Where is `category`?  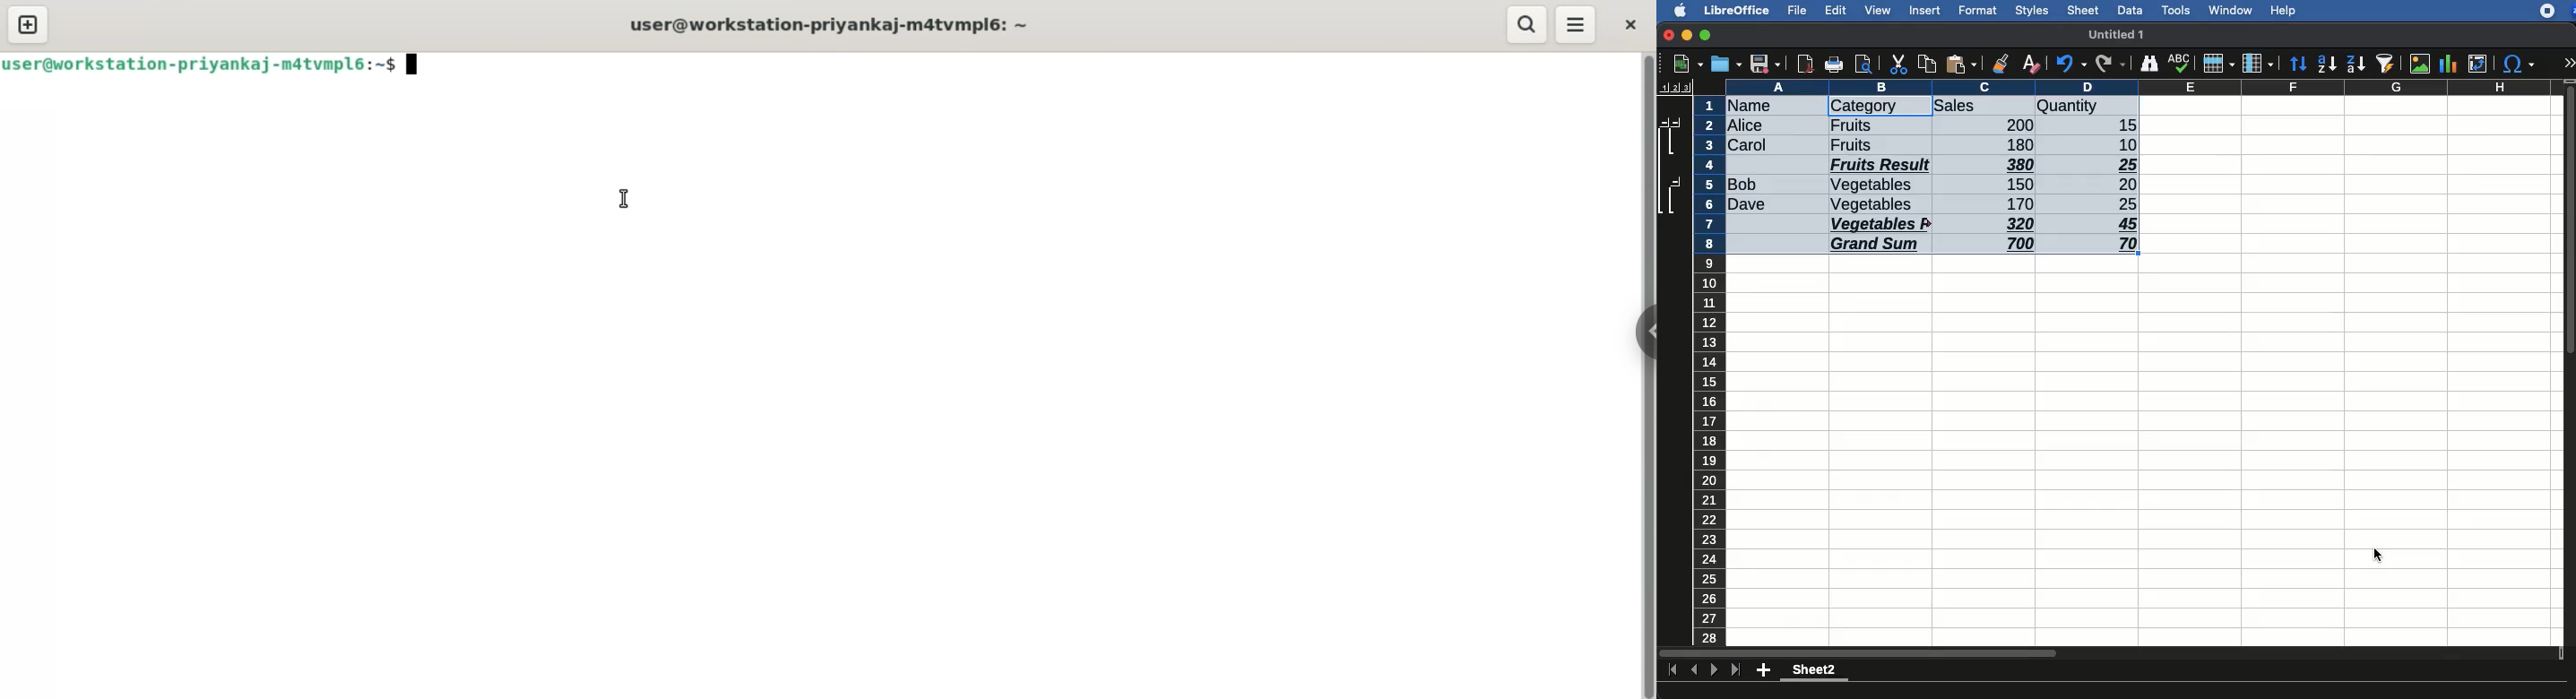 category is located at coordinates (1865, 107).